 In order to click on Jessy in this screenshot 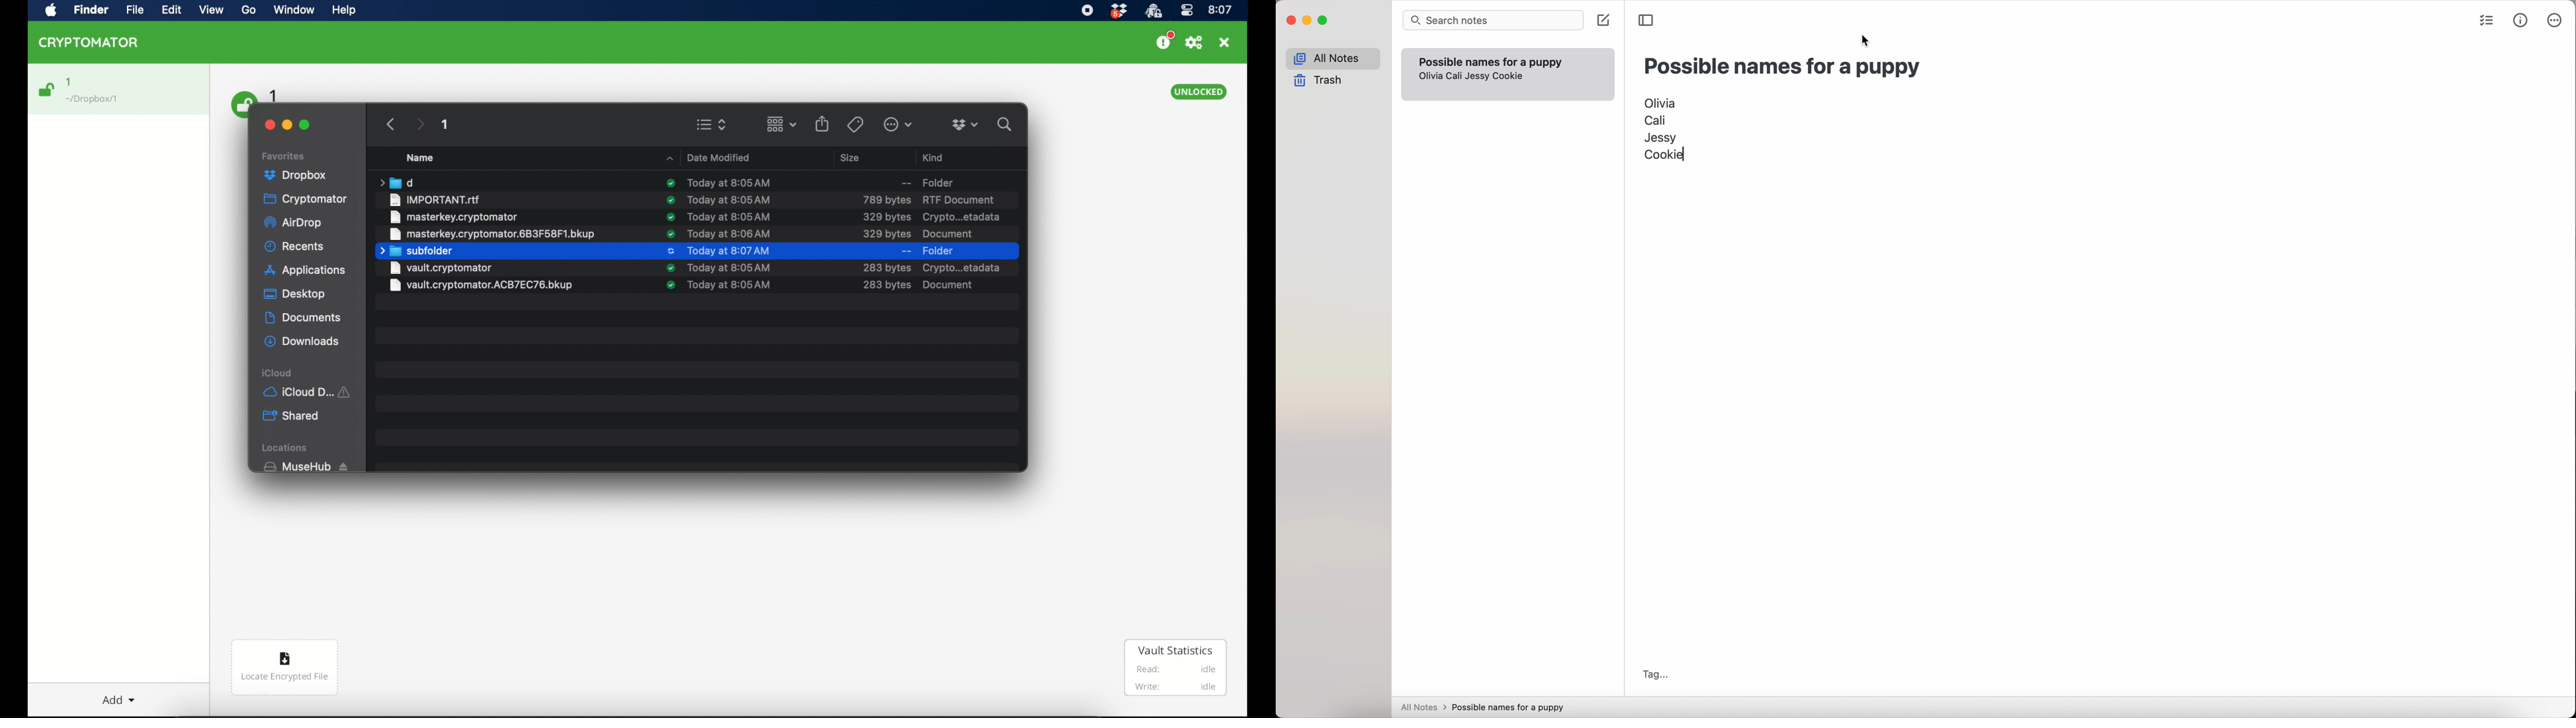, I will do `click(1480, 76)`.